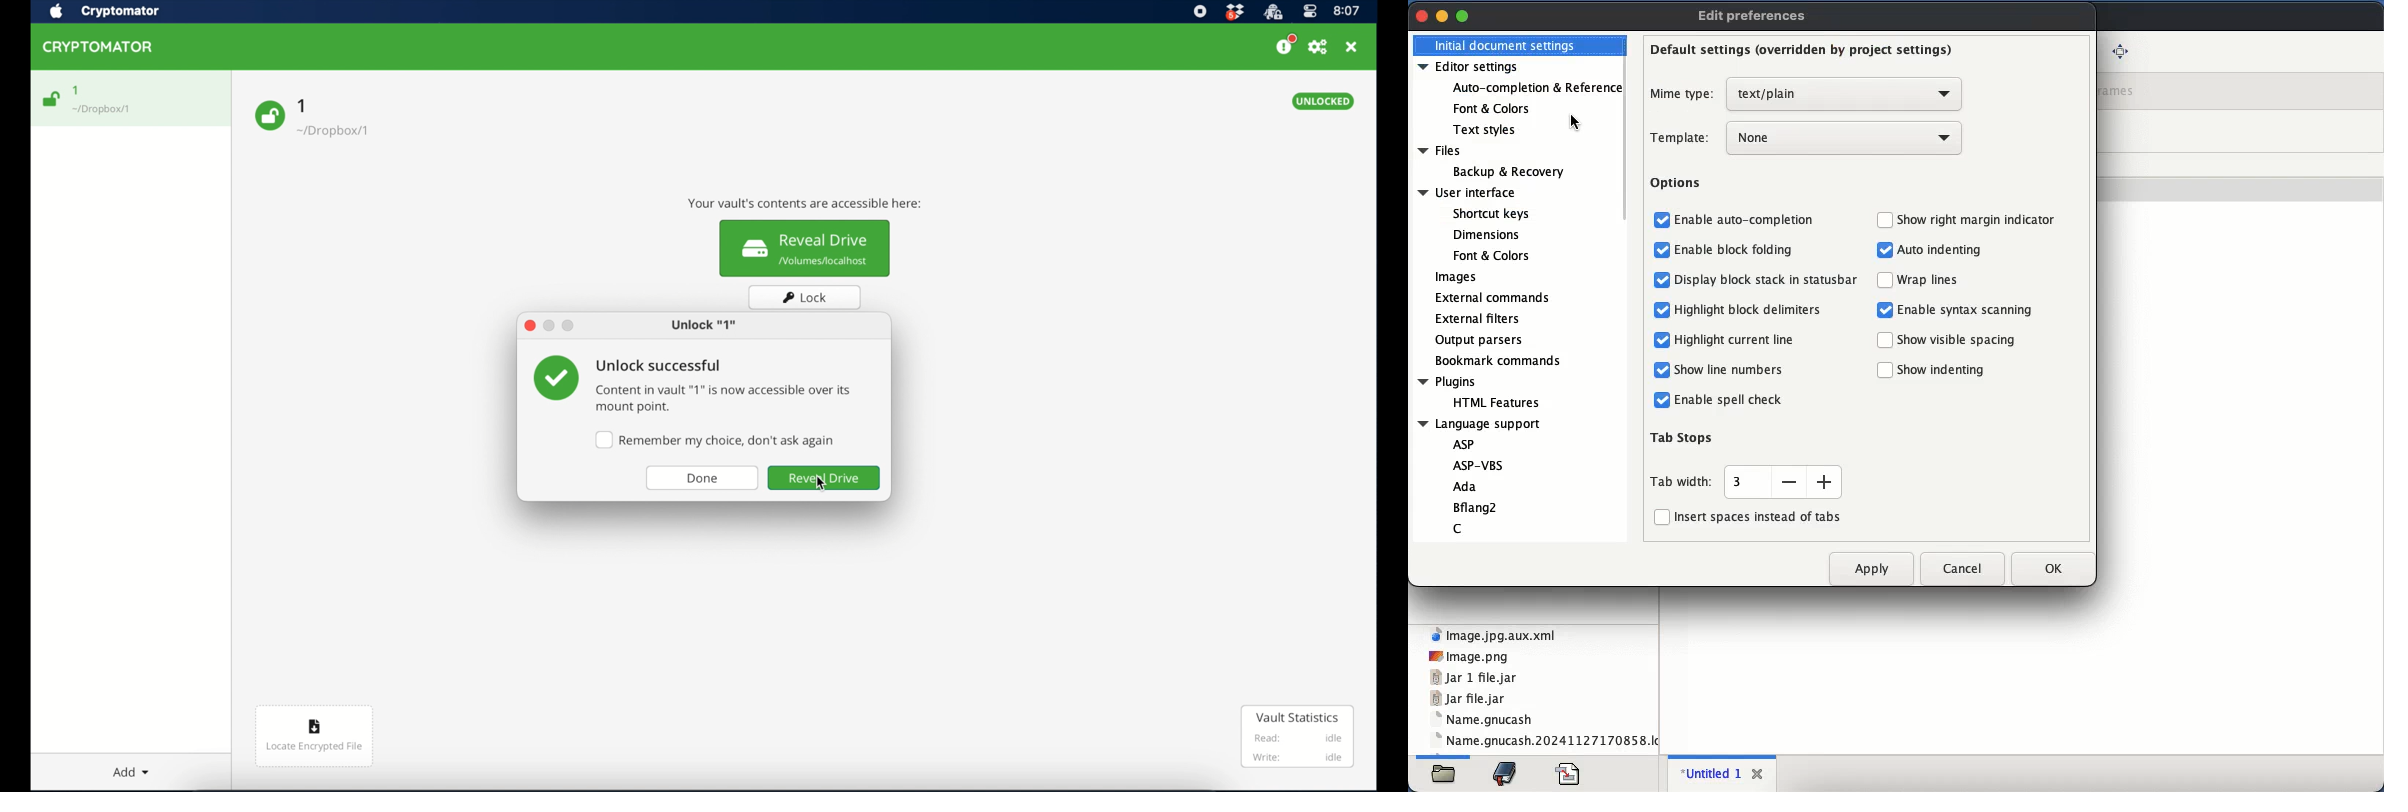 The image size is (2408, 812). Describe the element at coordinates (1576, 121) in the screenshot. I see `cursor` at that location.